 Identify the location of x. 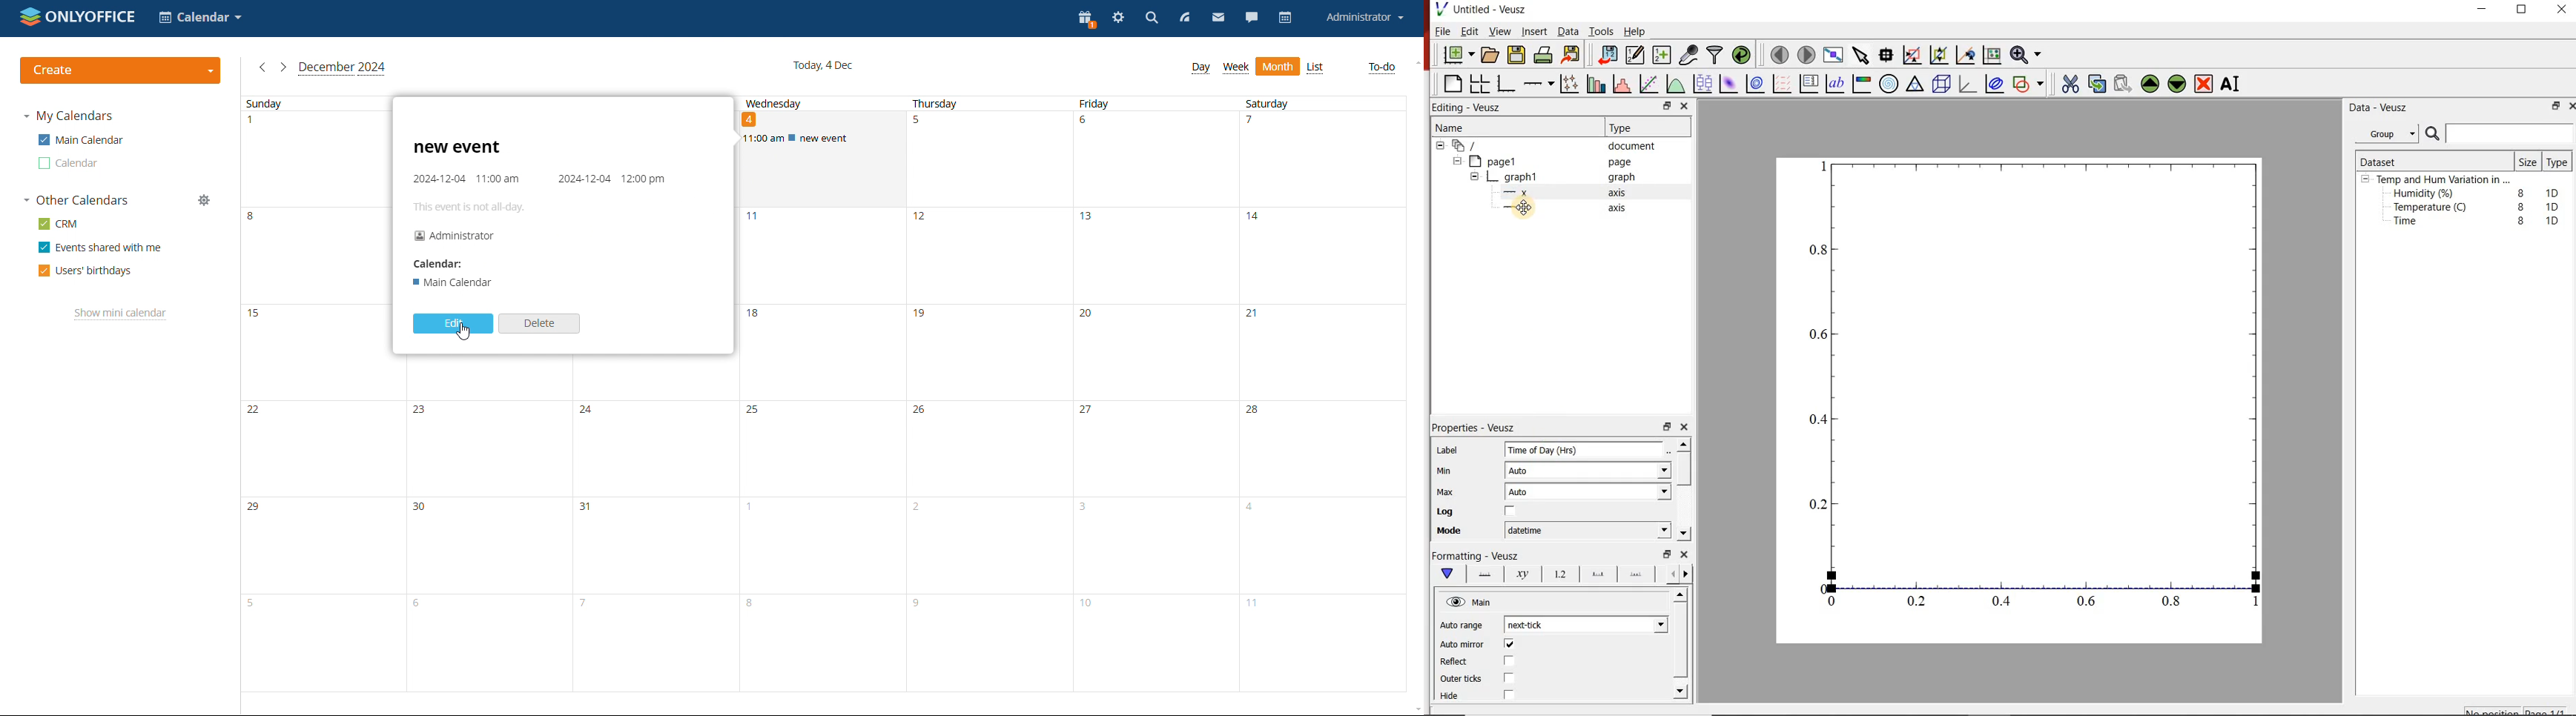
(1522, 193).